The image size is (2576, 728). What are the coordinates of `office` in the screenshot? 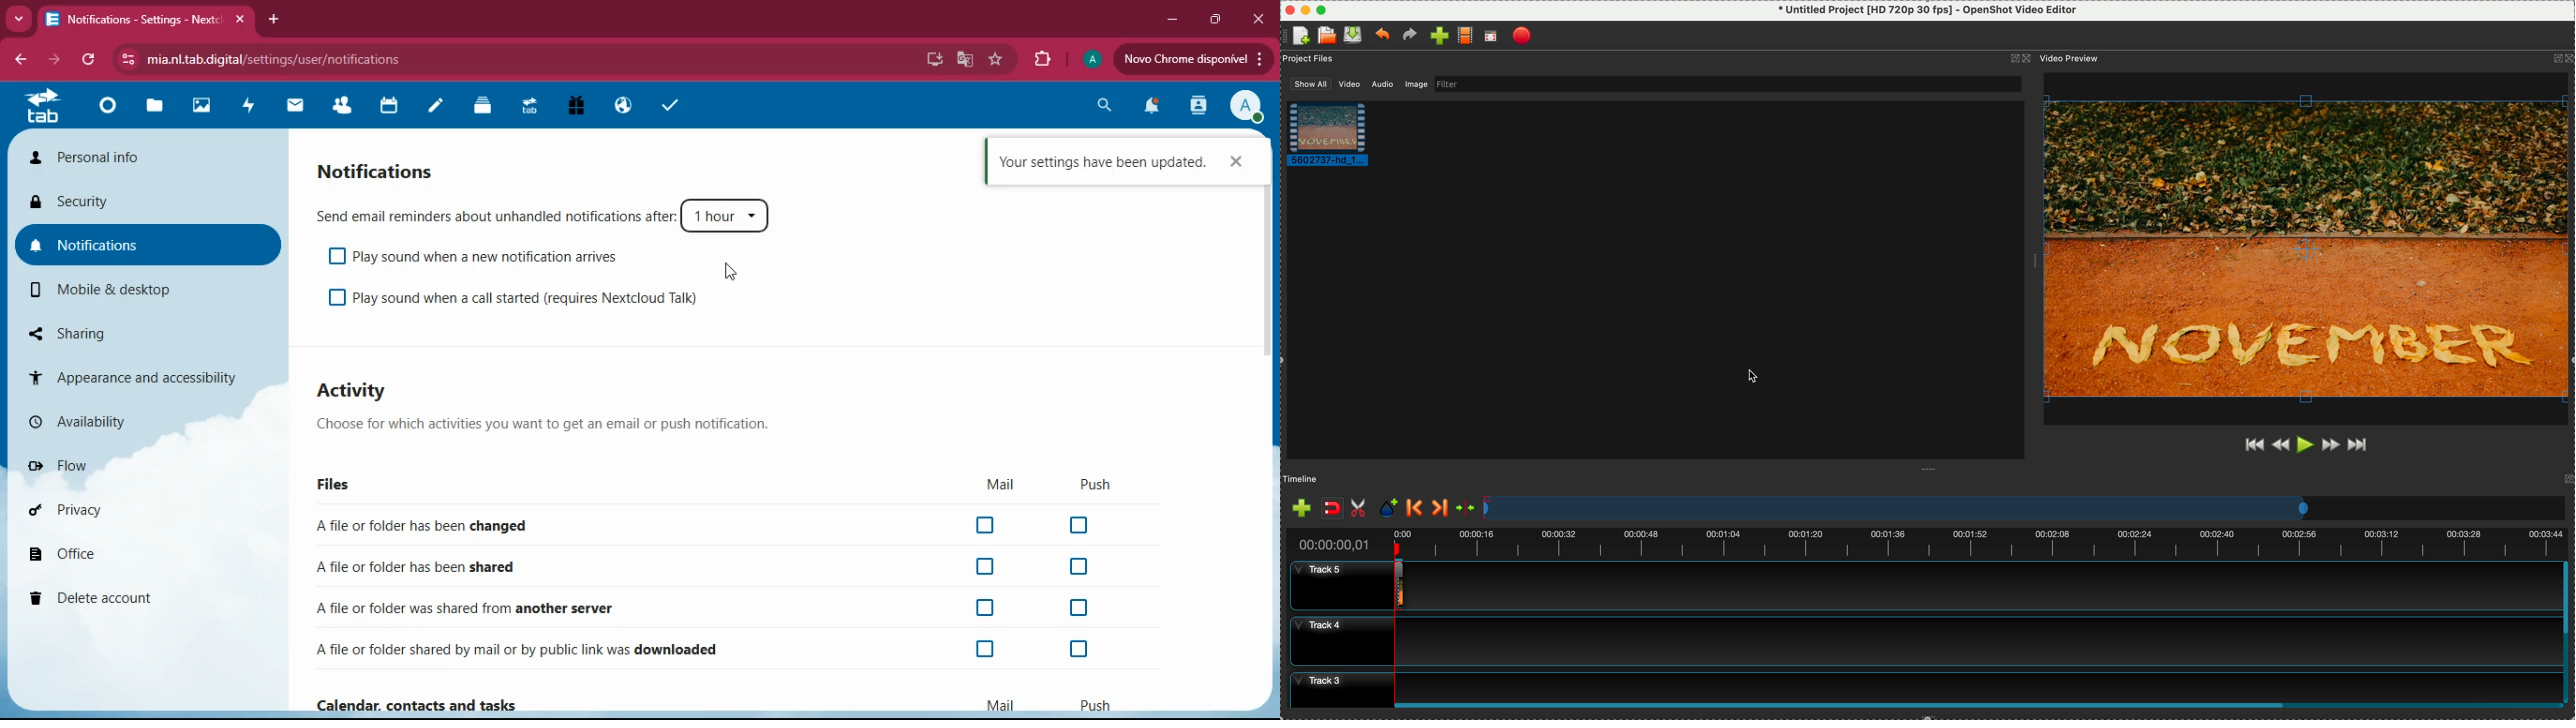 It's located at (124, 557).